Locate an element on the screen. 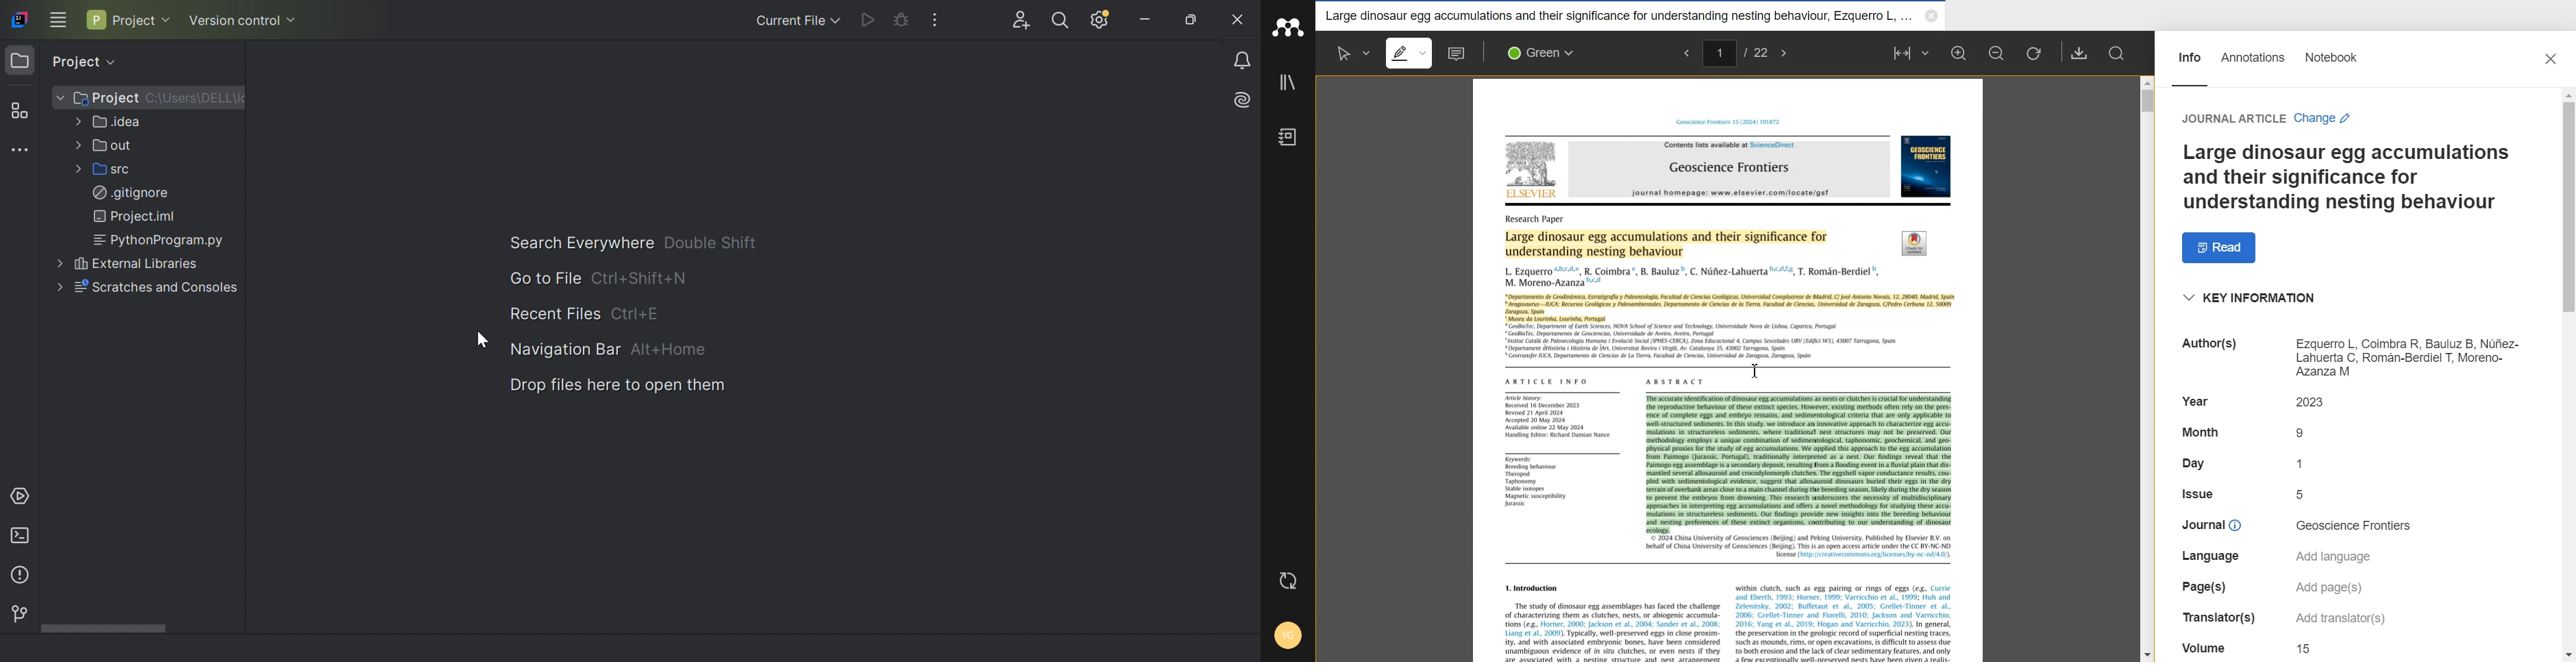 This screenshot has height=672, width=2576. text is located at coordinates (2204, 586).